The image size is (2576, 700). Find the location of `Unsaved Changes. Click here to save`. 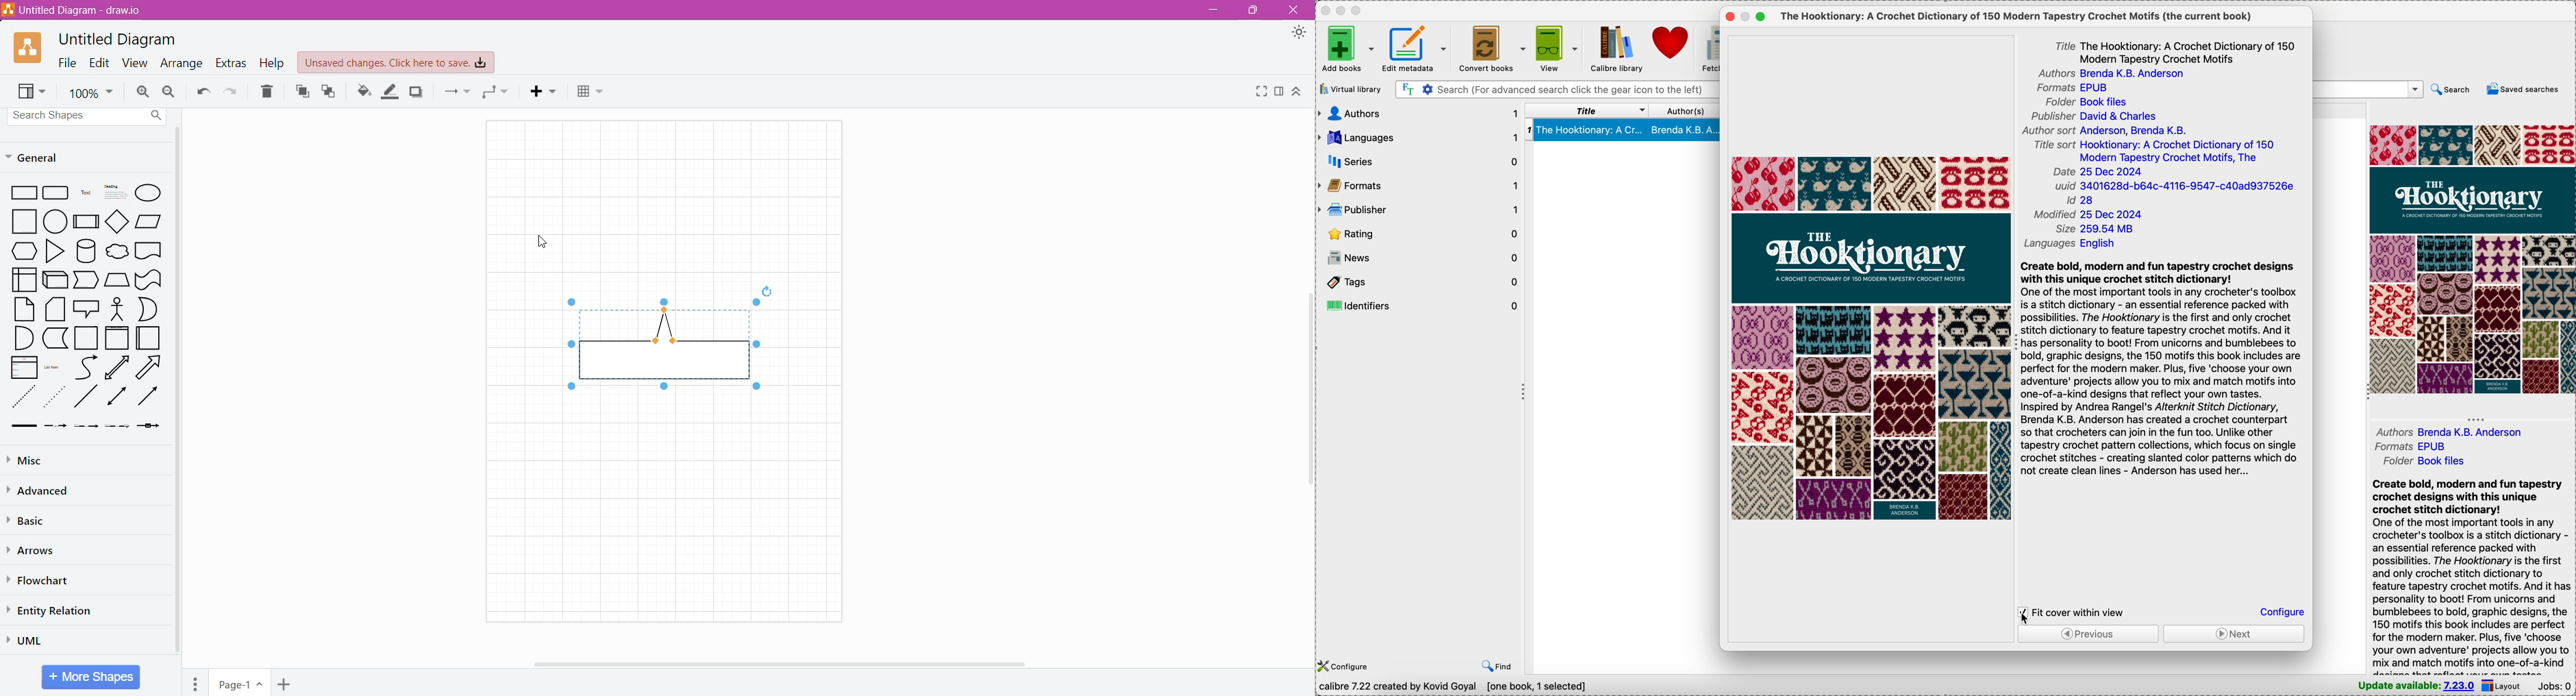

Unsaved Changes. Click here to save is located at coordinates (397, 63).